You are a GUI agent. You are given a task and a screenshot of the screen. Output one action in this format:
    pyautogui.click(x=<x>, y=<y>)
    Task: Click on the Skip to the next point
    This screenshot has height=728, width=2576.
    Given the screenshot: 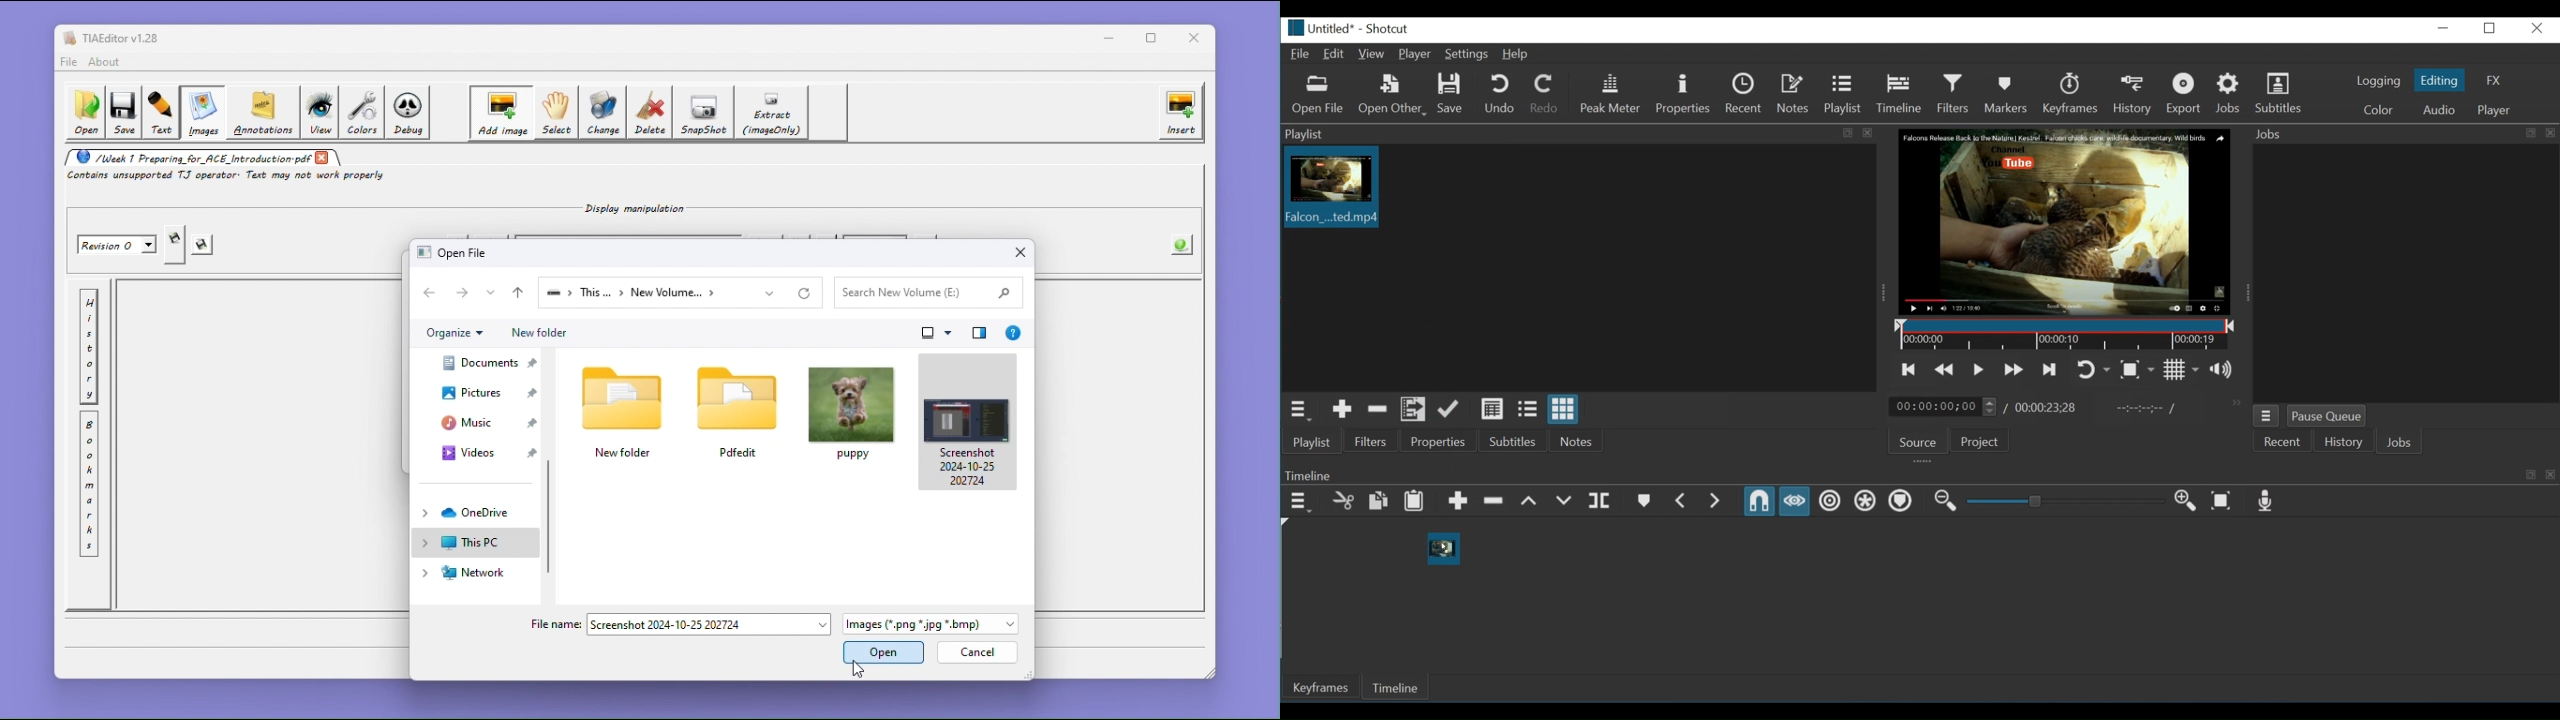 What is the action you would take?
    pyautogui.click(x=2047, y=369)
    